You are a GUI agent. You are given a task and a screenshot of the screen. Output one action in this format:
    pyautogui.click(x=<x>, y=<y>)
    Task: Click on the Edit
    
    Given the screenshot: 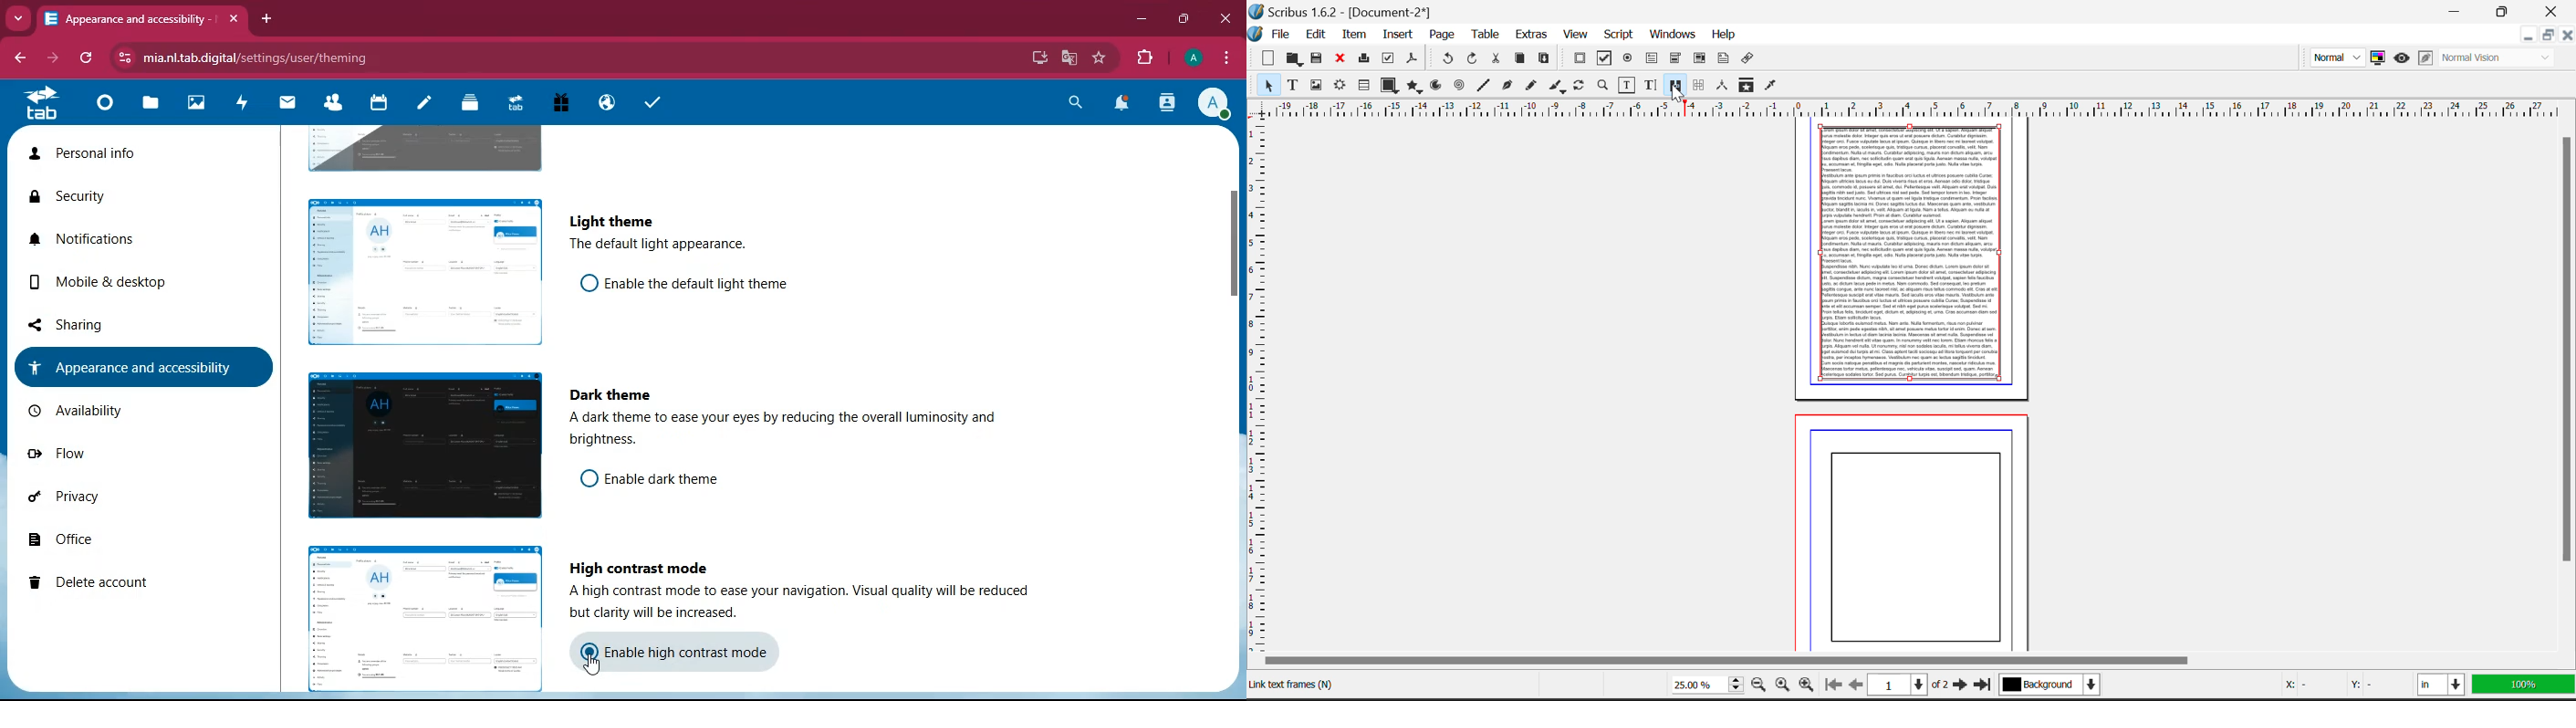 What is the action you would take?
    pyautogui.click(x=1316, y=35)
    